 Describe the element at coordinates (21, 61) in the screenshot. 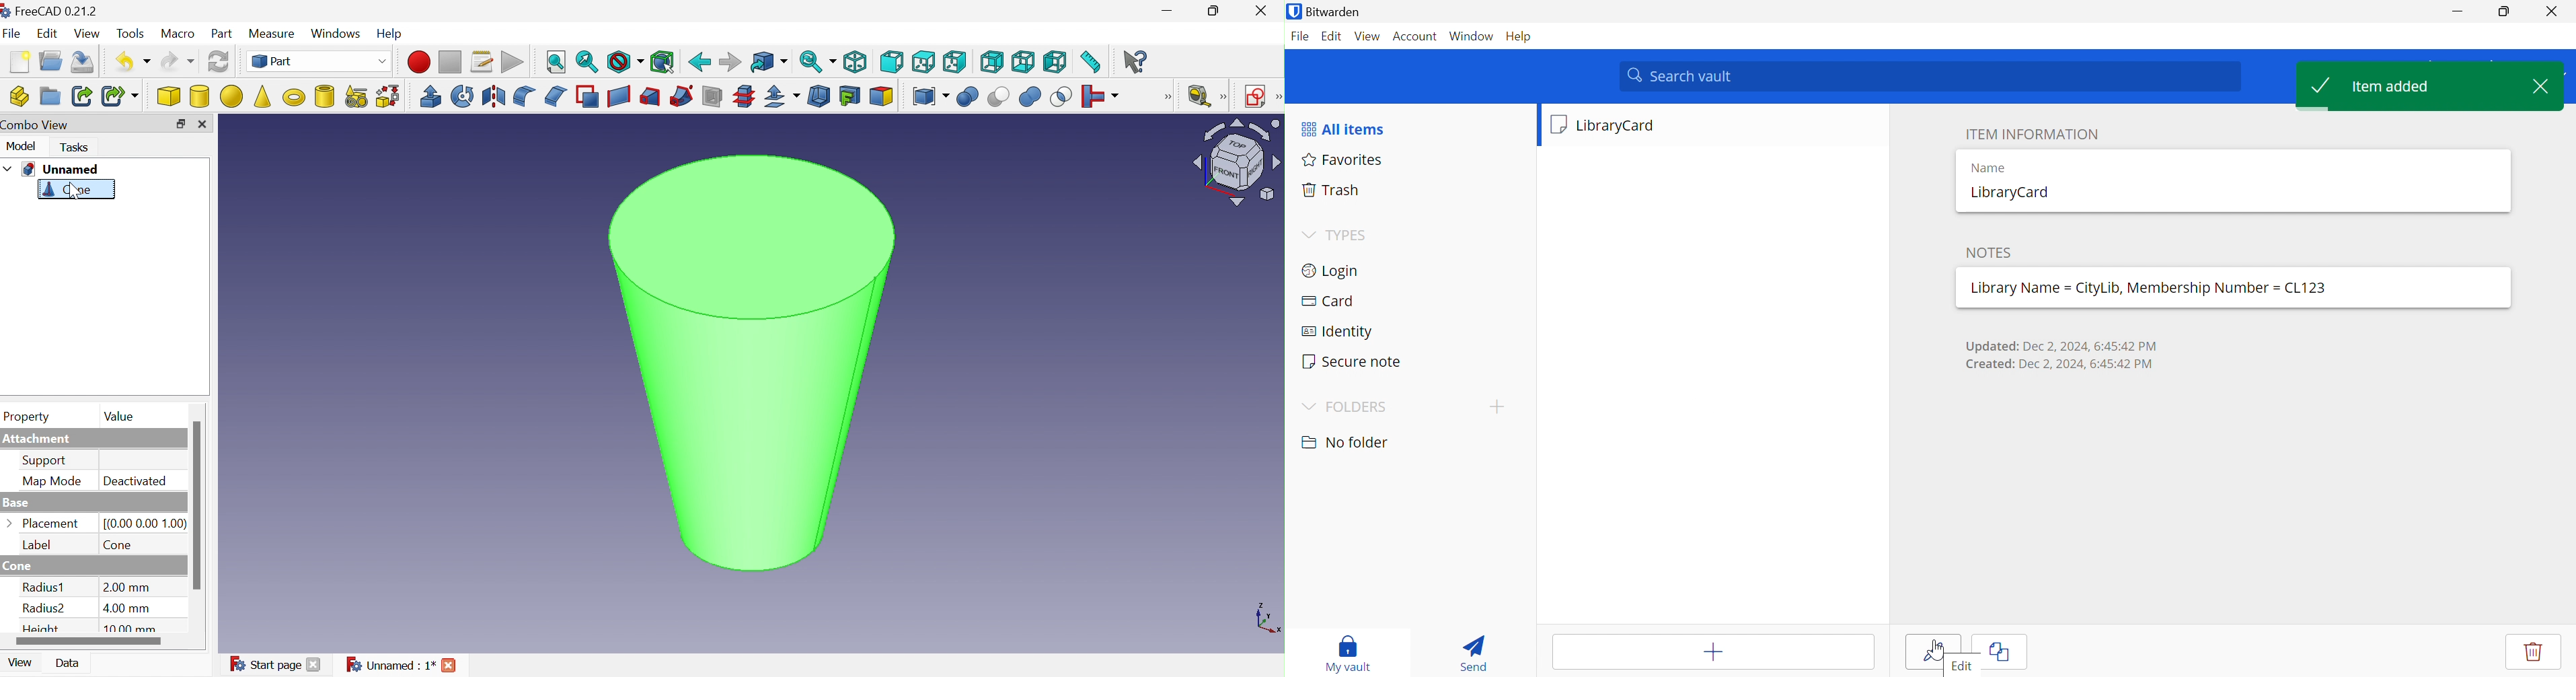

I see `New` at that location.